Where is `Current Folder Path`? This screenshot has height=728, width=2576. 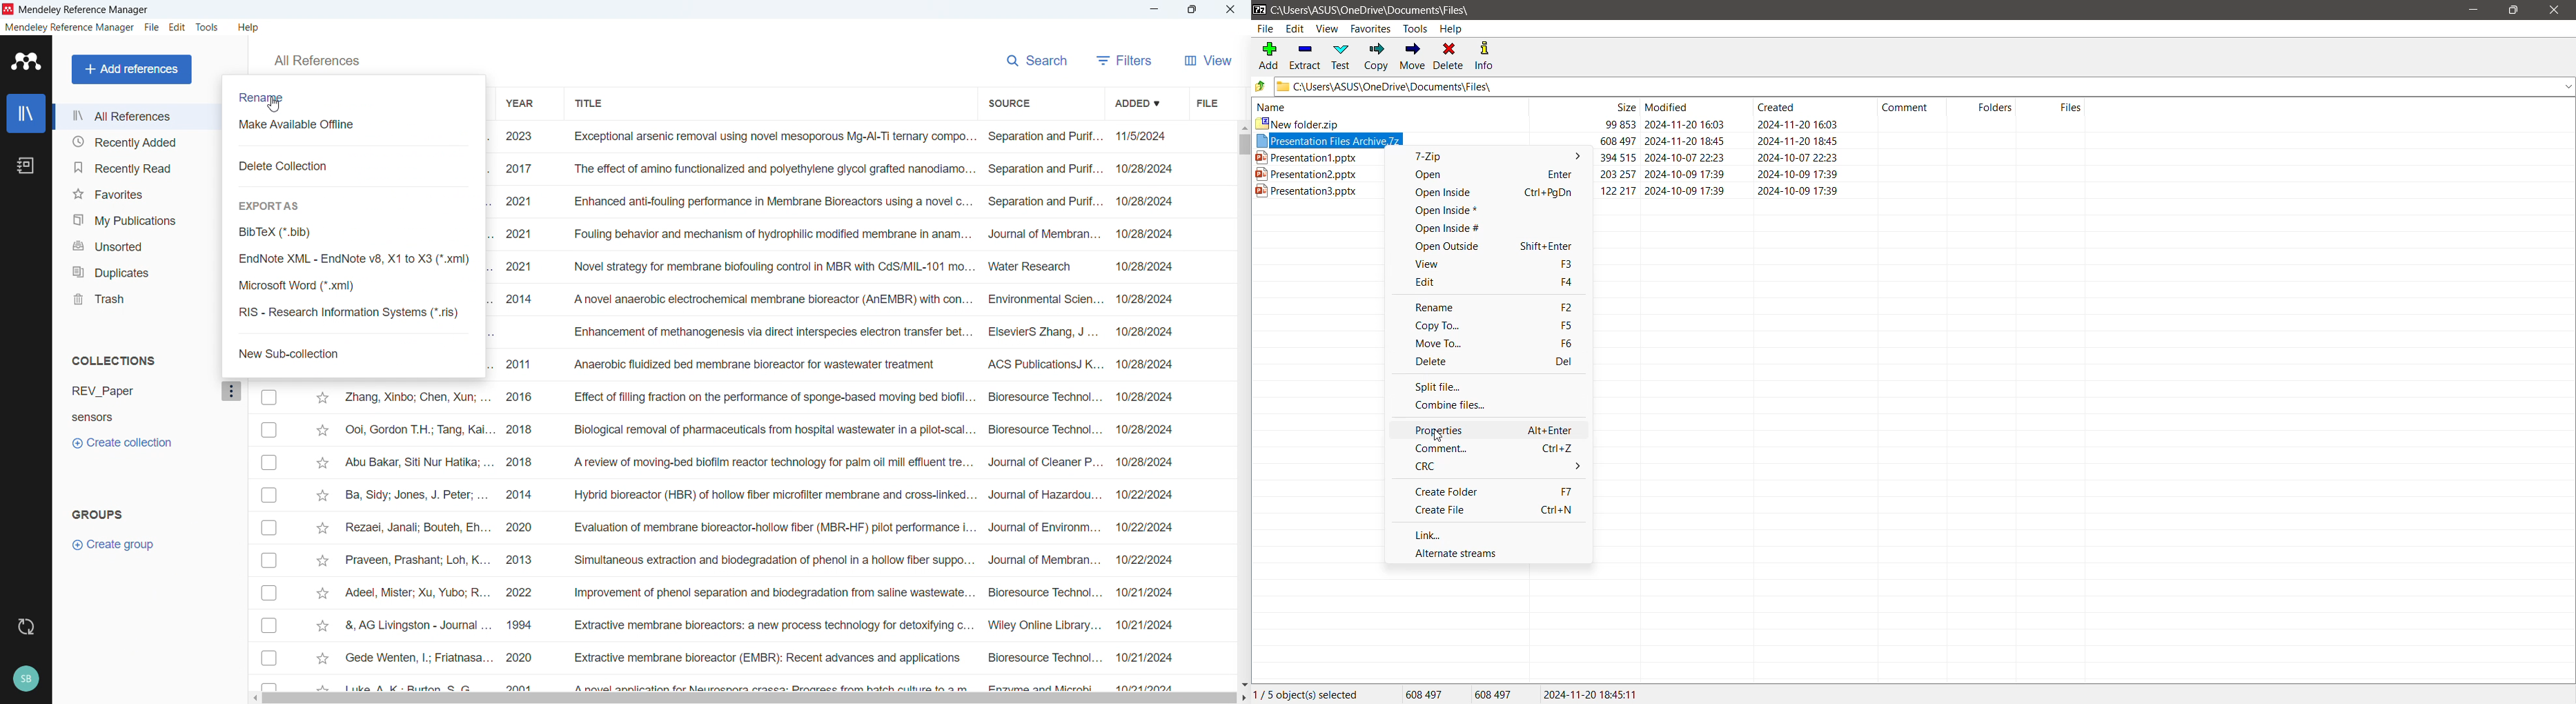
Current Folder Path is located at coordinates (1373, 9).